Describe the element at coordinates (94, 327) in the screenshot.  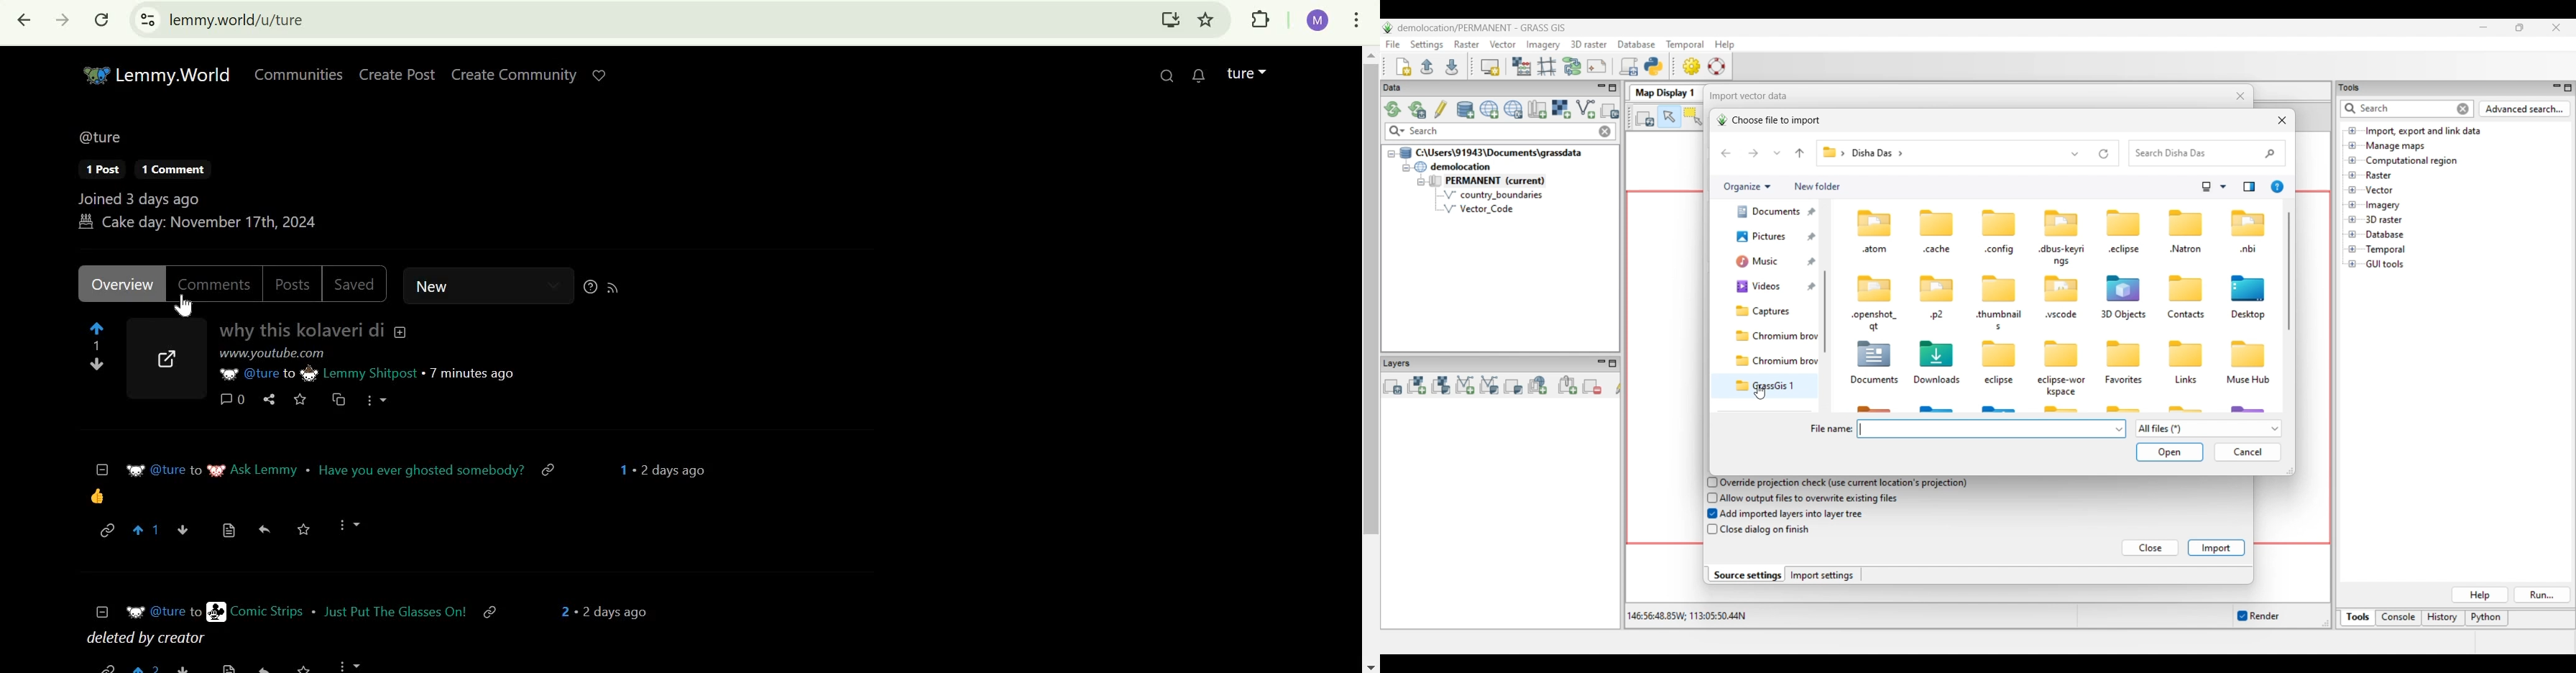
I see `upvote` at that location.